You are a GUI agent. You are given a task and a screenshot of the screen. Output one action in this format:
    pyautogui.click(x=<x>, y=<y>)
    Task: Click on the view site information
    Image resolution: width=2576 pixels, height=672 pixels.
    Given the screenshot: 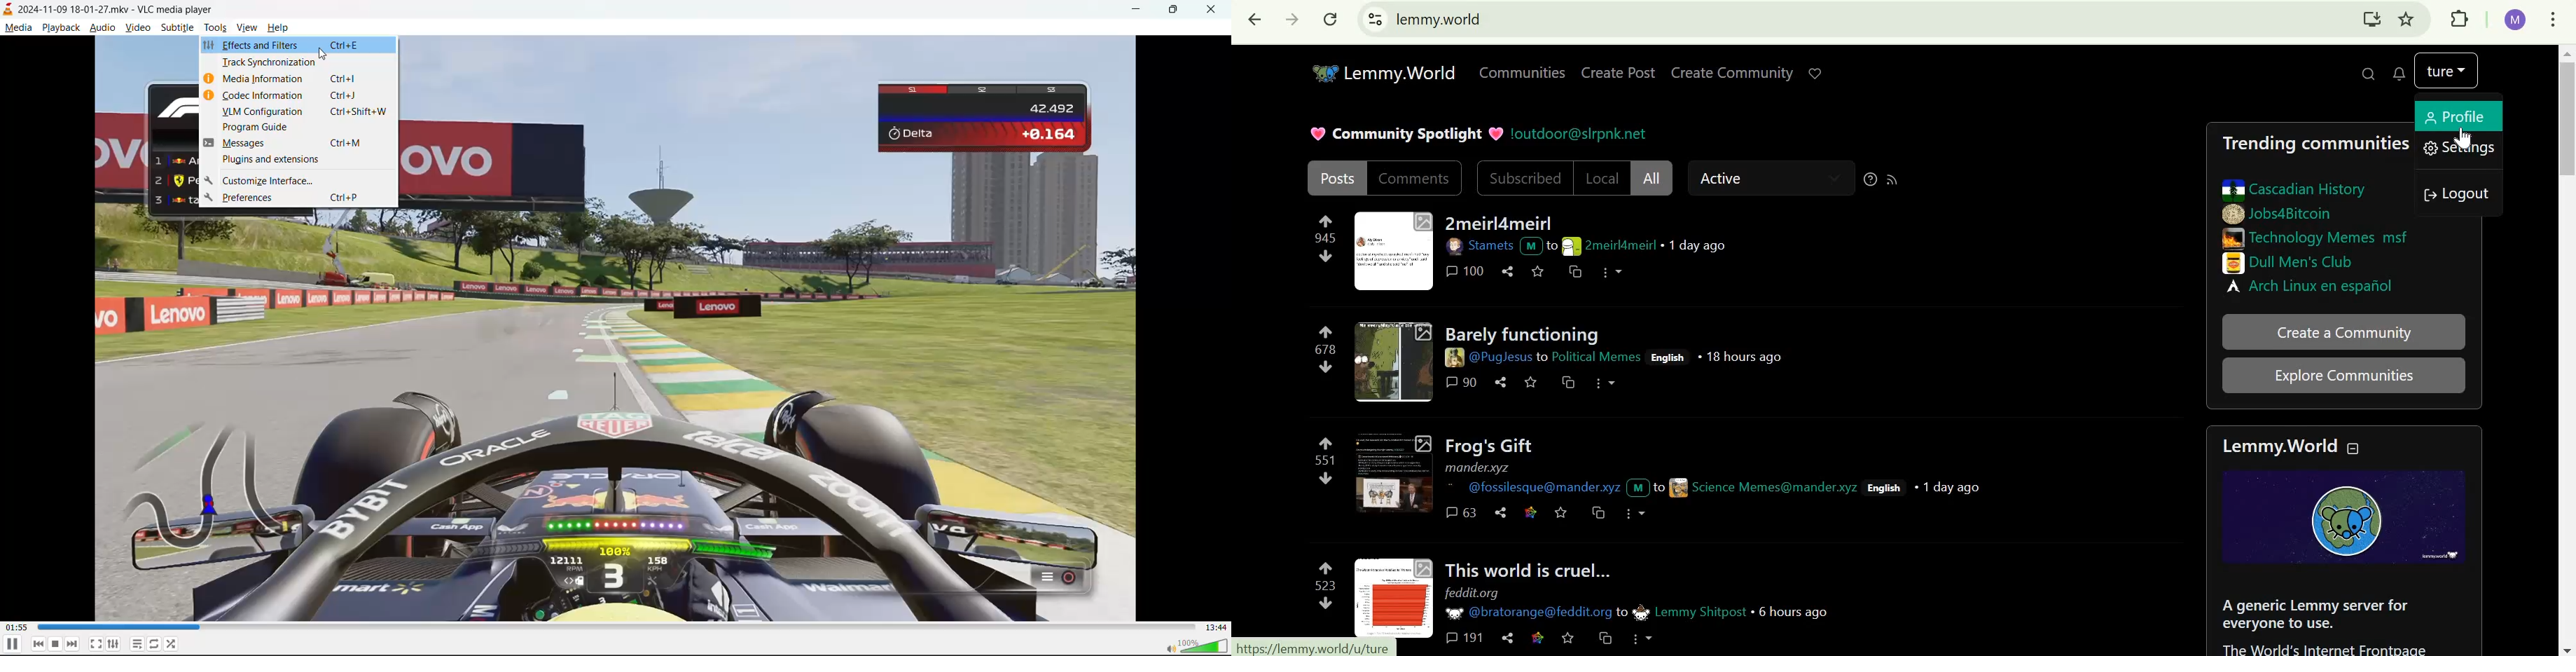 What is the action you would take?
    pyautogui.click(x=1376, y=19)
    